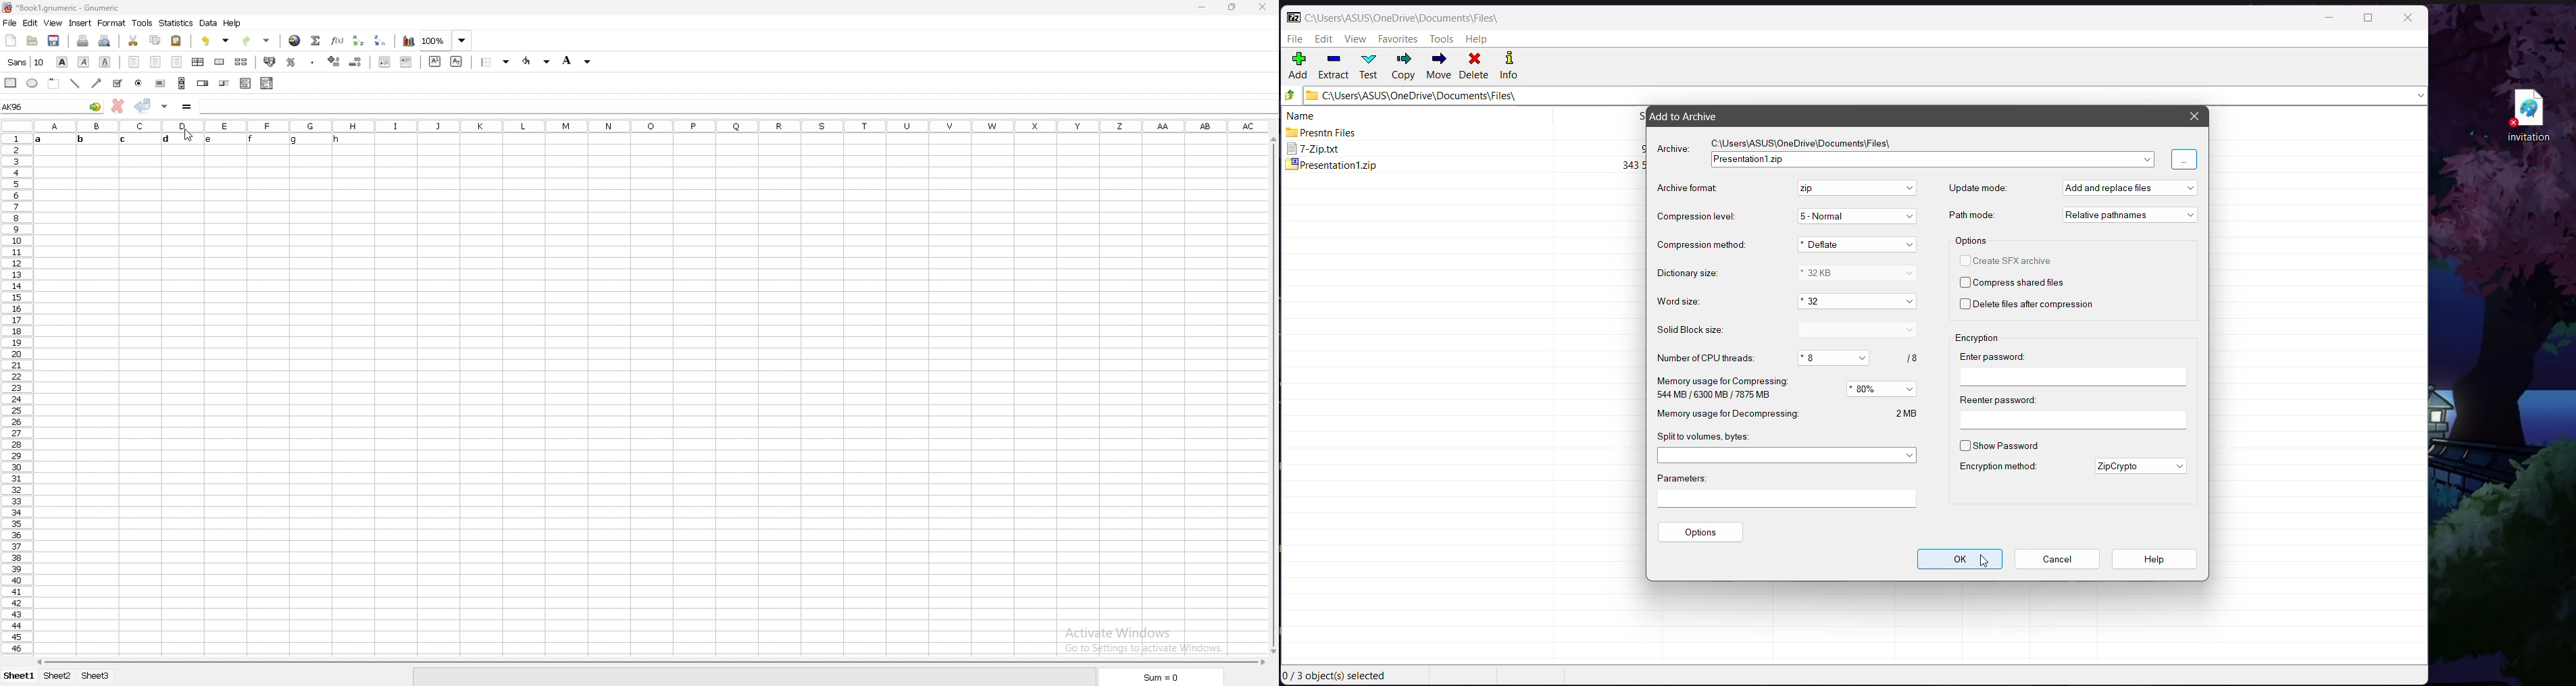 Image resolution: width=2576 pixels, height=700 pixels. I want to click on cell input, so click(738, 107).